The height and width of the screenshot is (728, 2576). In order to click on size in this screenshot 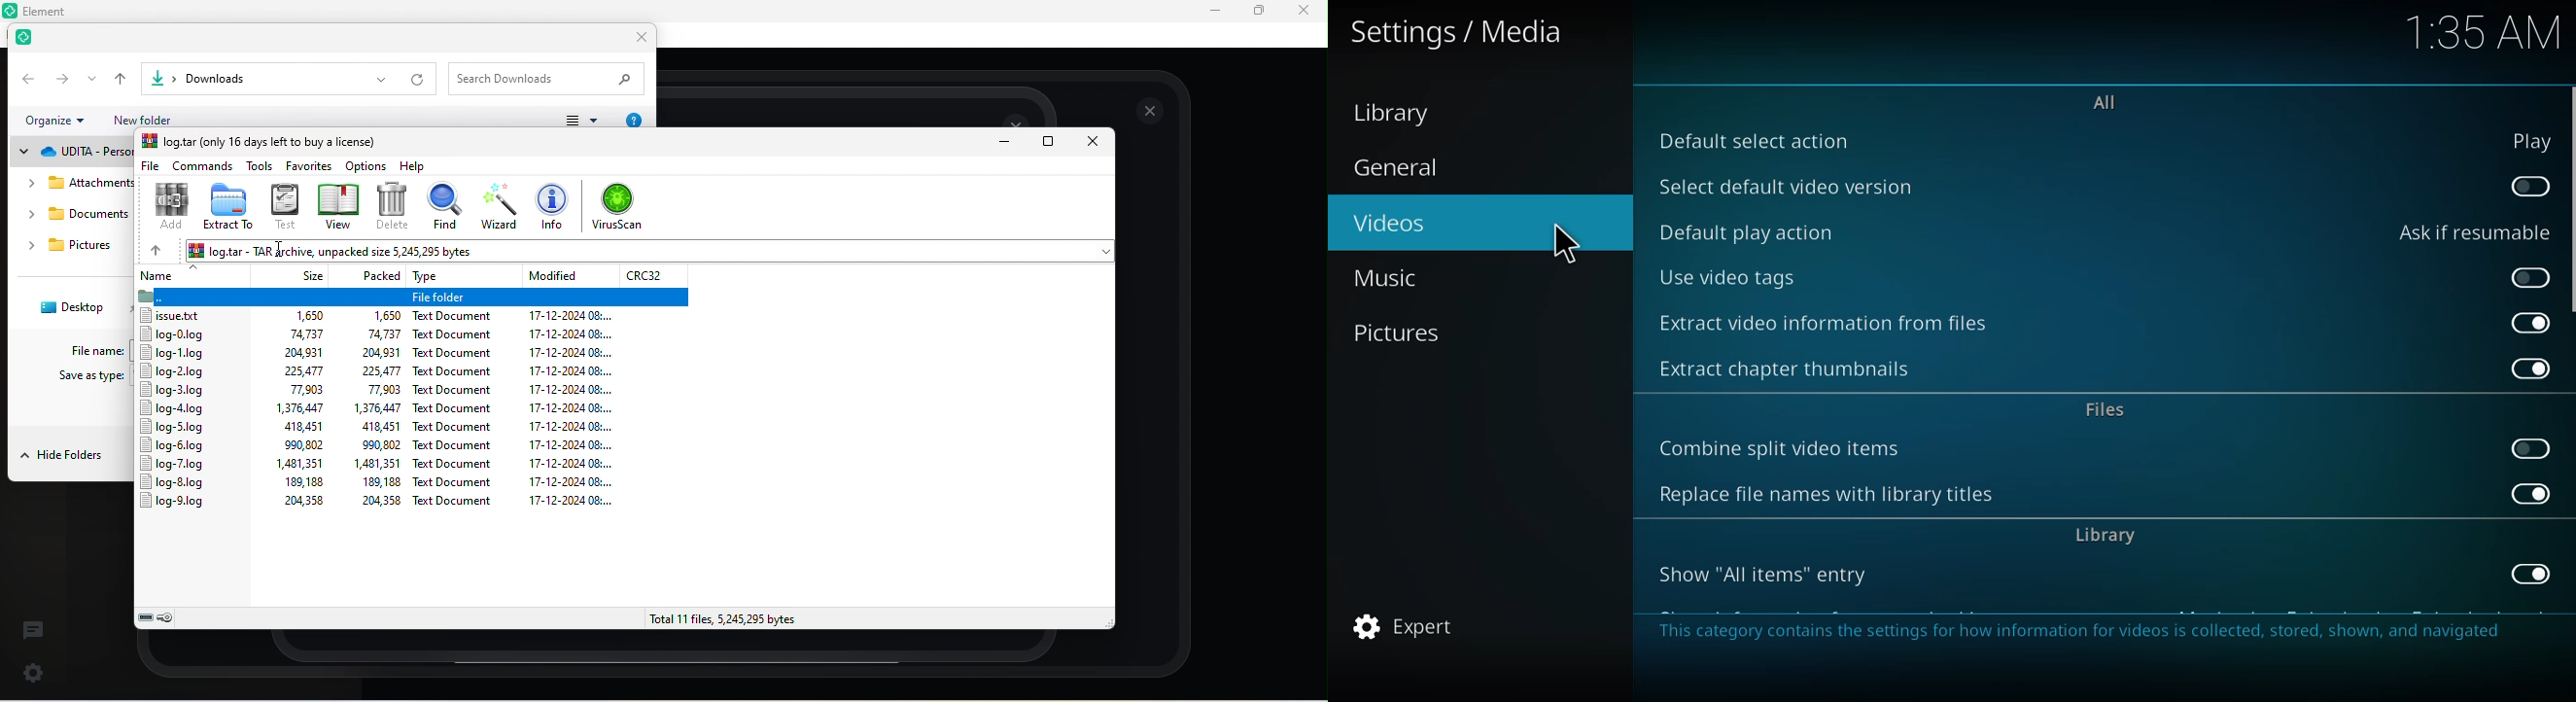, I will do `click(298, 276)`.